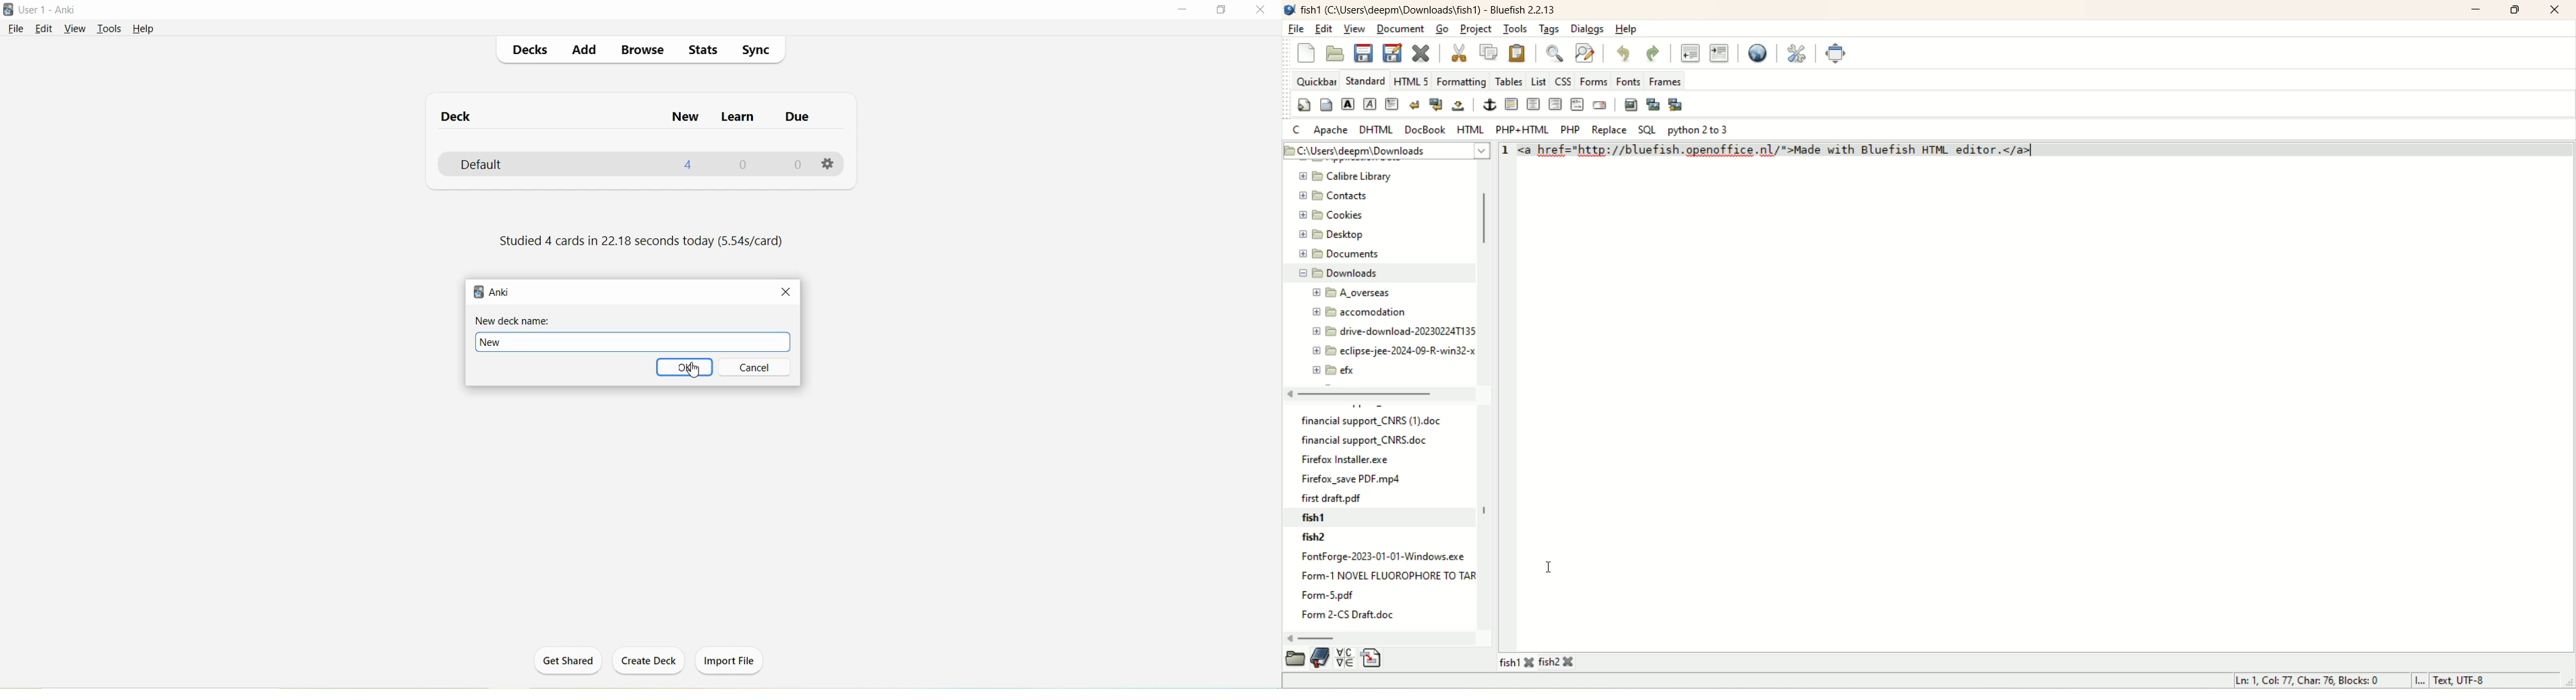 Image resolution: width=2576 pixels, height=700 pixels. Describe the element at coordinates (1797, 49) in the screenshot. I see `edit preferences` at that location.